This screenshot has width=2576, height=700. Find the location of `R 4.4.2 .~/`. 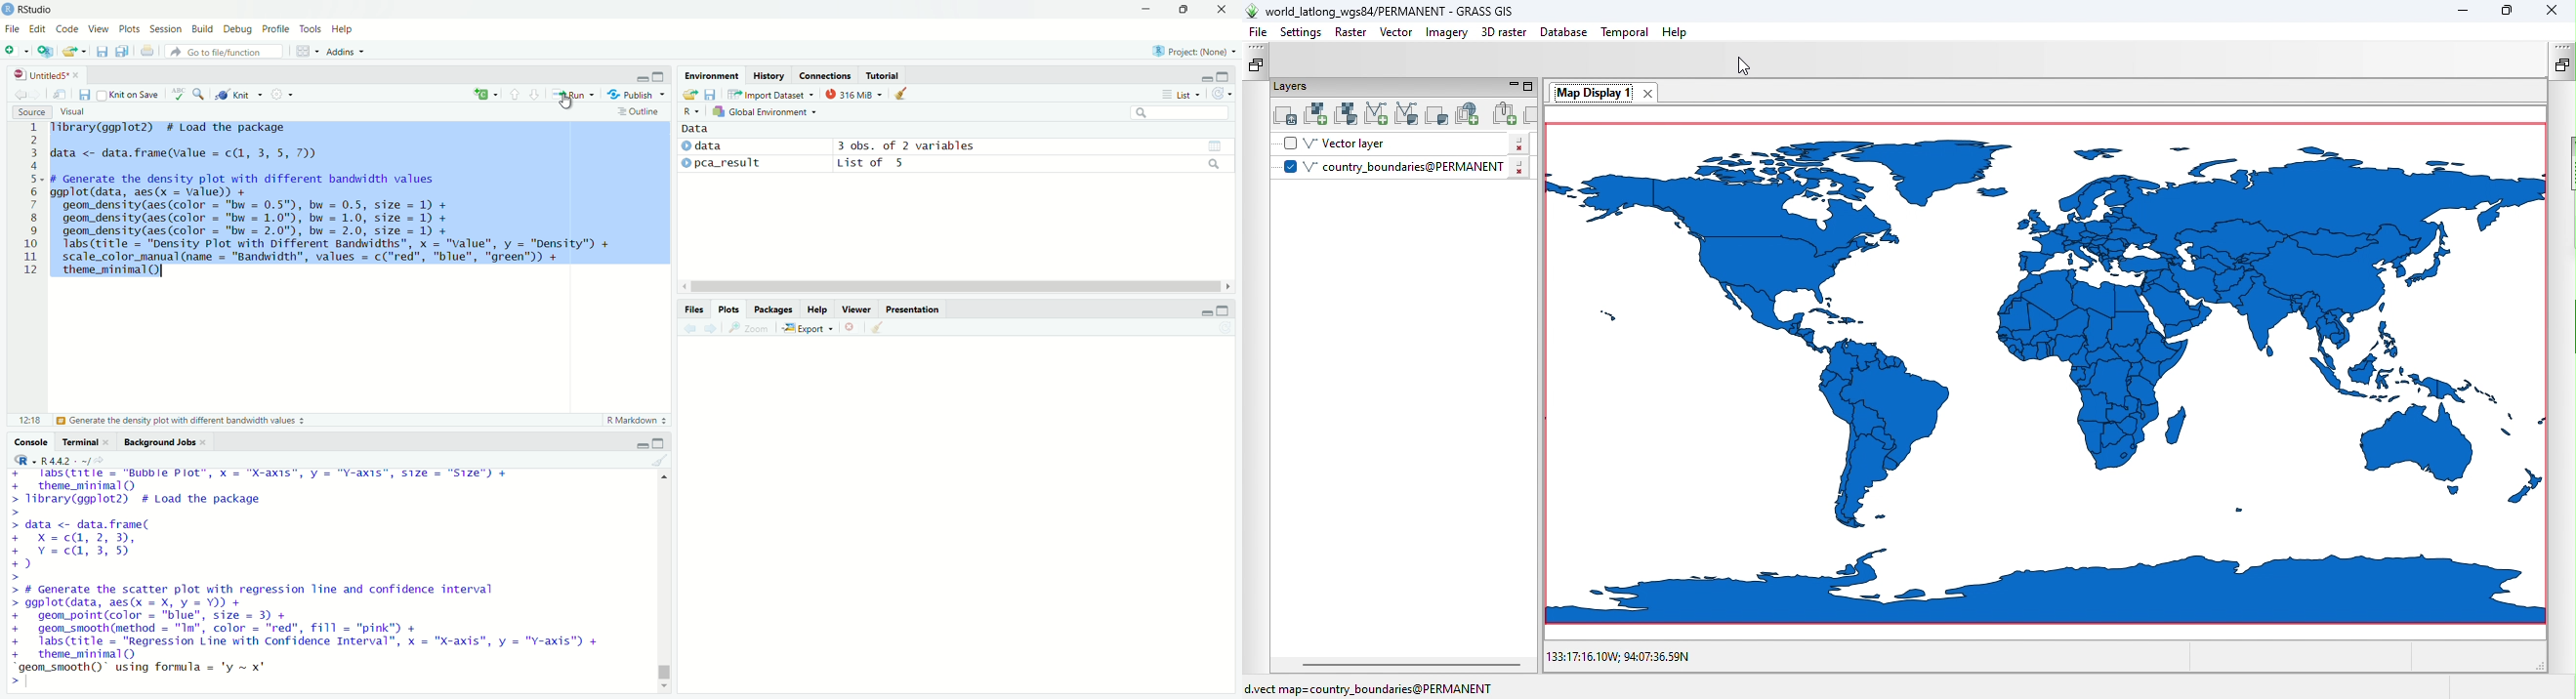

R 4.4.2 .~/ is located at coordinates (65, 460).